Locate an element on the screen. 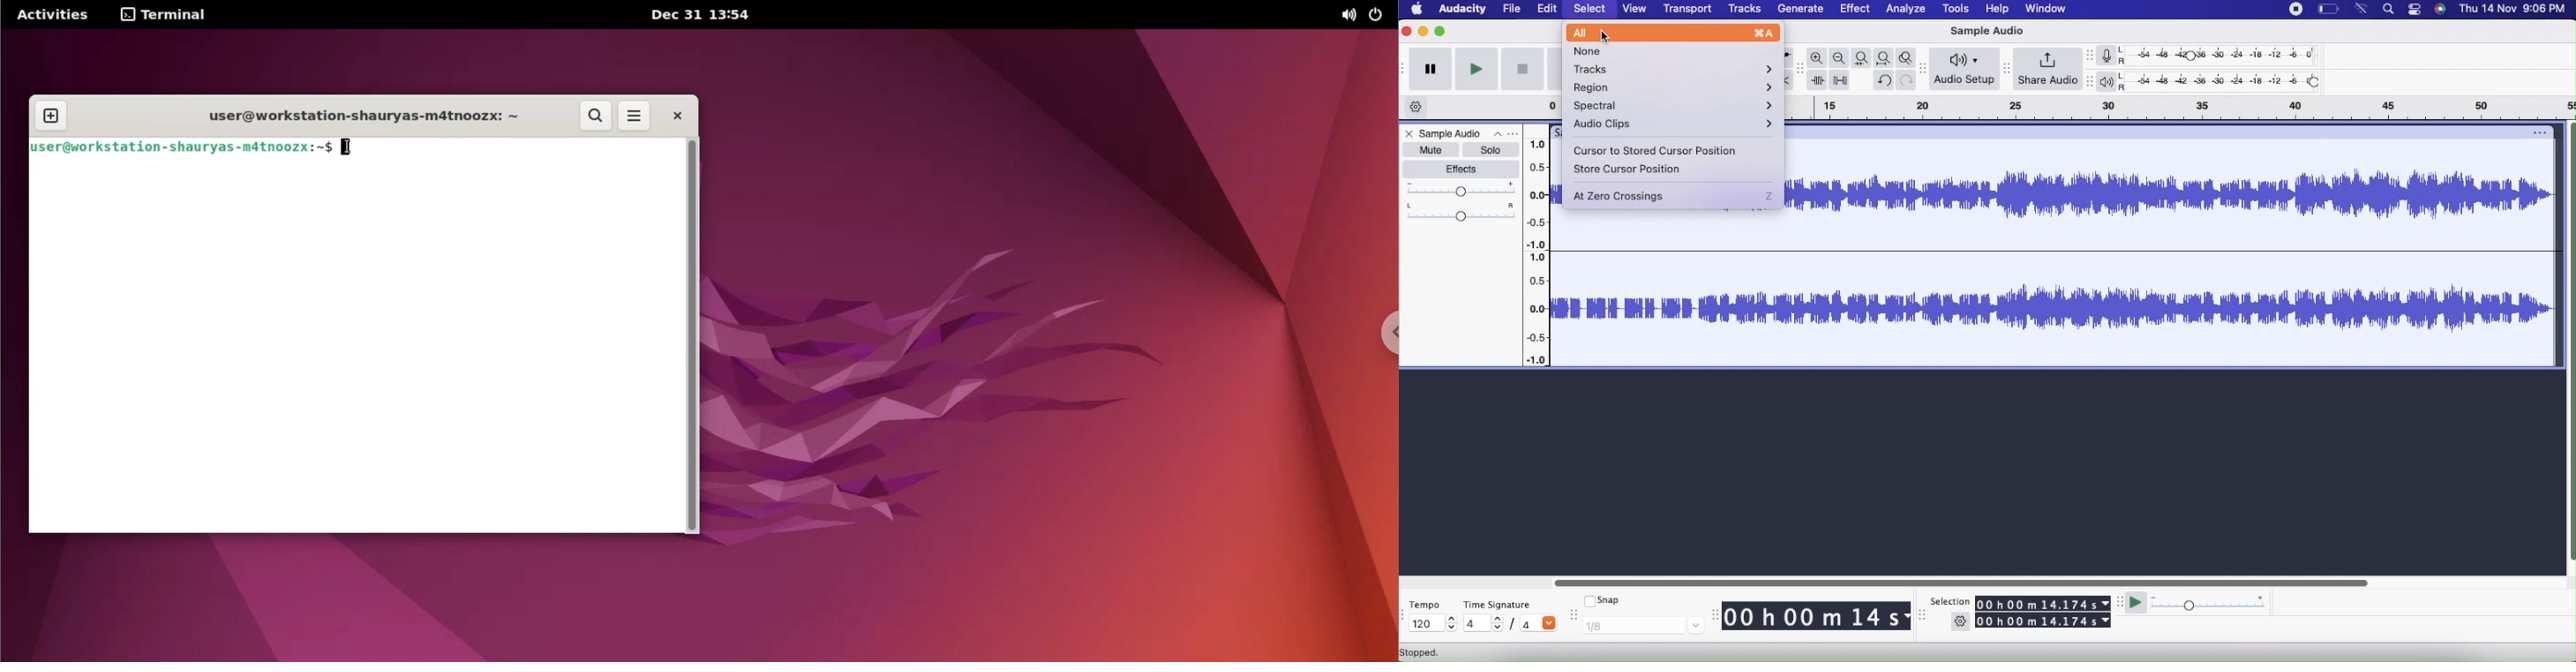 The height and width of the screenshot is (672, 2576). cursor is located at coordinates (1607, 37).